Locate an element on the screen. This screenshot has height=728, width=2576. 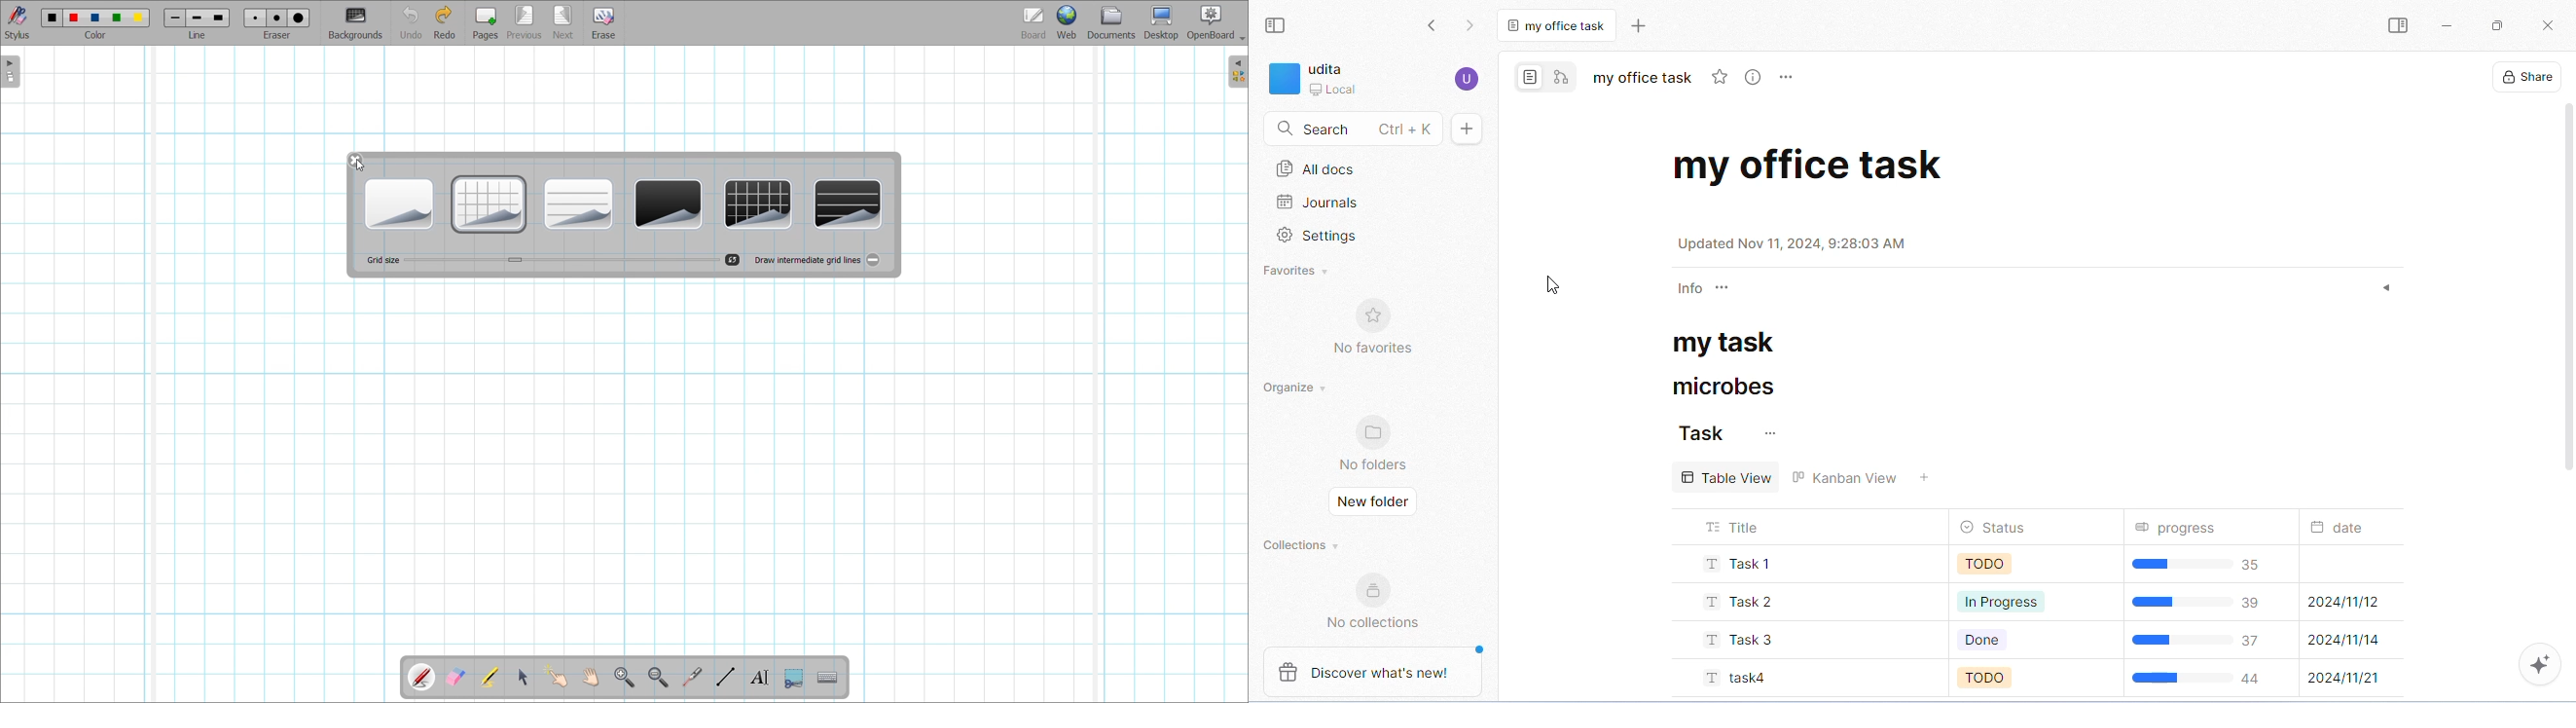
Plain dark background is located at coordinates (668, 204).